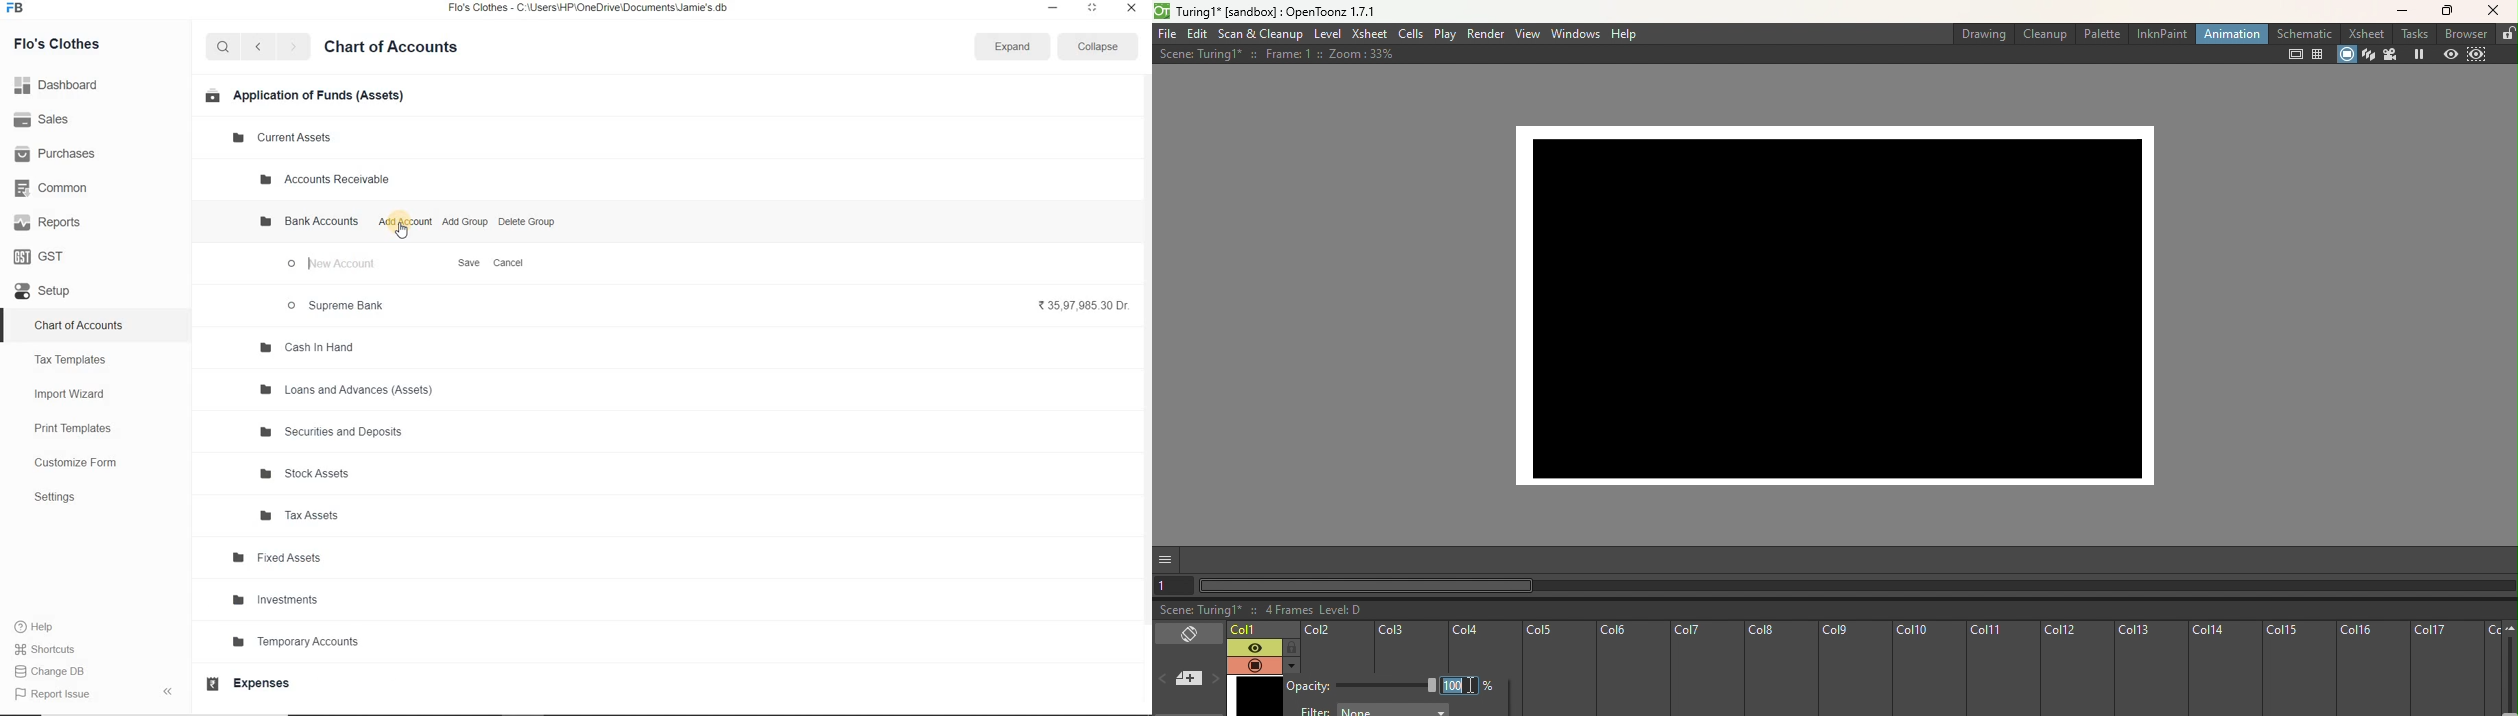 The height and width of the screenshot is (728, 2520). What do you see at coordinates (86, 396) in the screenshot?
I see `Import Wizard` at bounding box center [86, 396].